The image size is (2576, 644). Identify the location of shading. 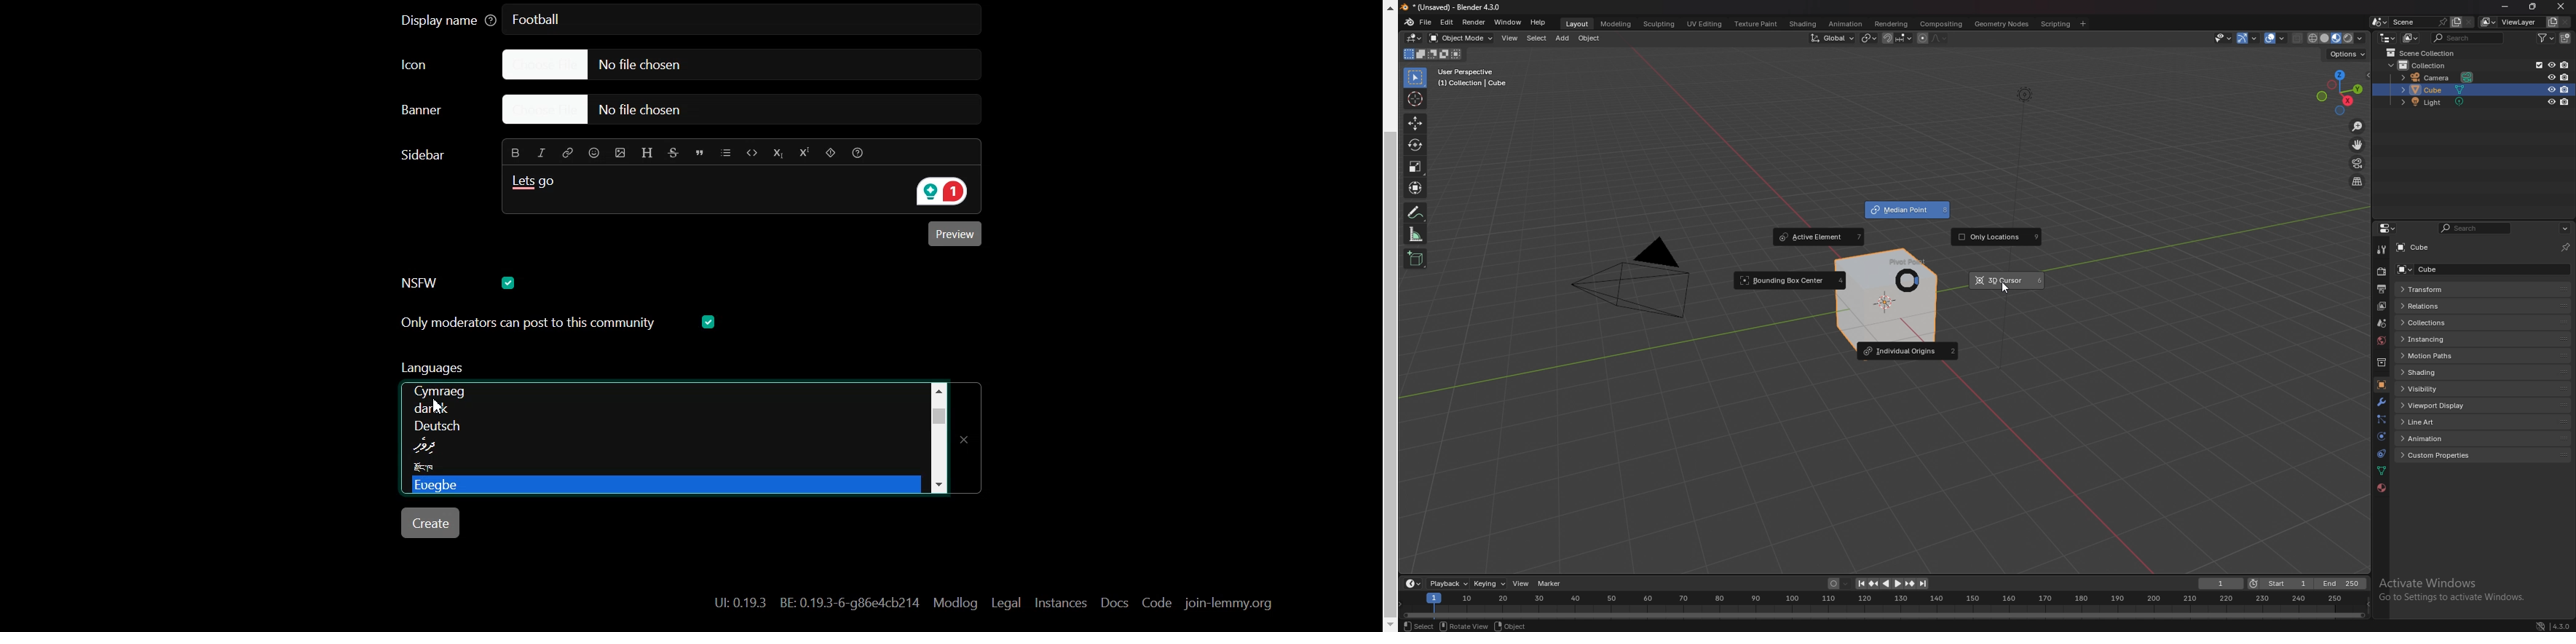
(2437, 372).